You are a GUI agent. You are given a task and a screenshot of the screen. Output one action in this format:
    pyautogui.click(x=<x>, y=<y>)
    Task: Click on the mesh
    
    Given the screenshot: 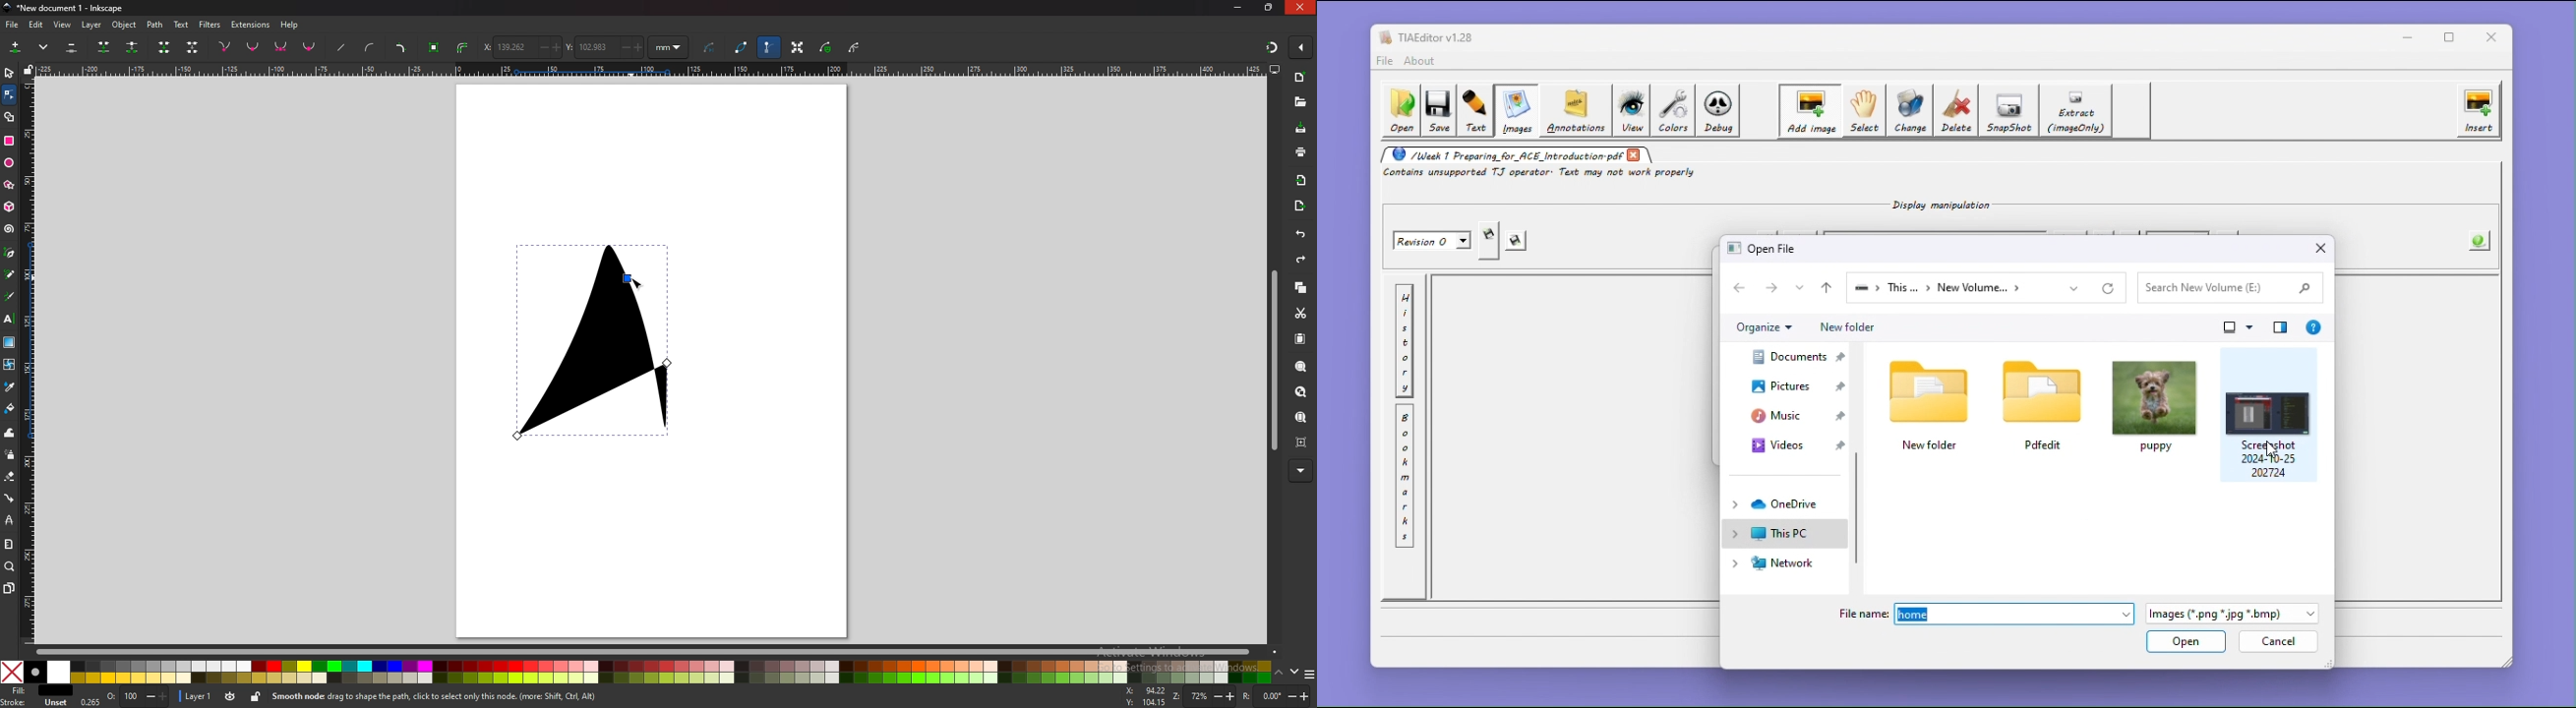 What is the action you would take?
    pyautogui.click(x=10, y=364)
    